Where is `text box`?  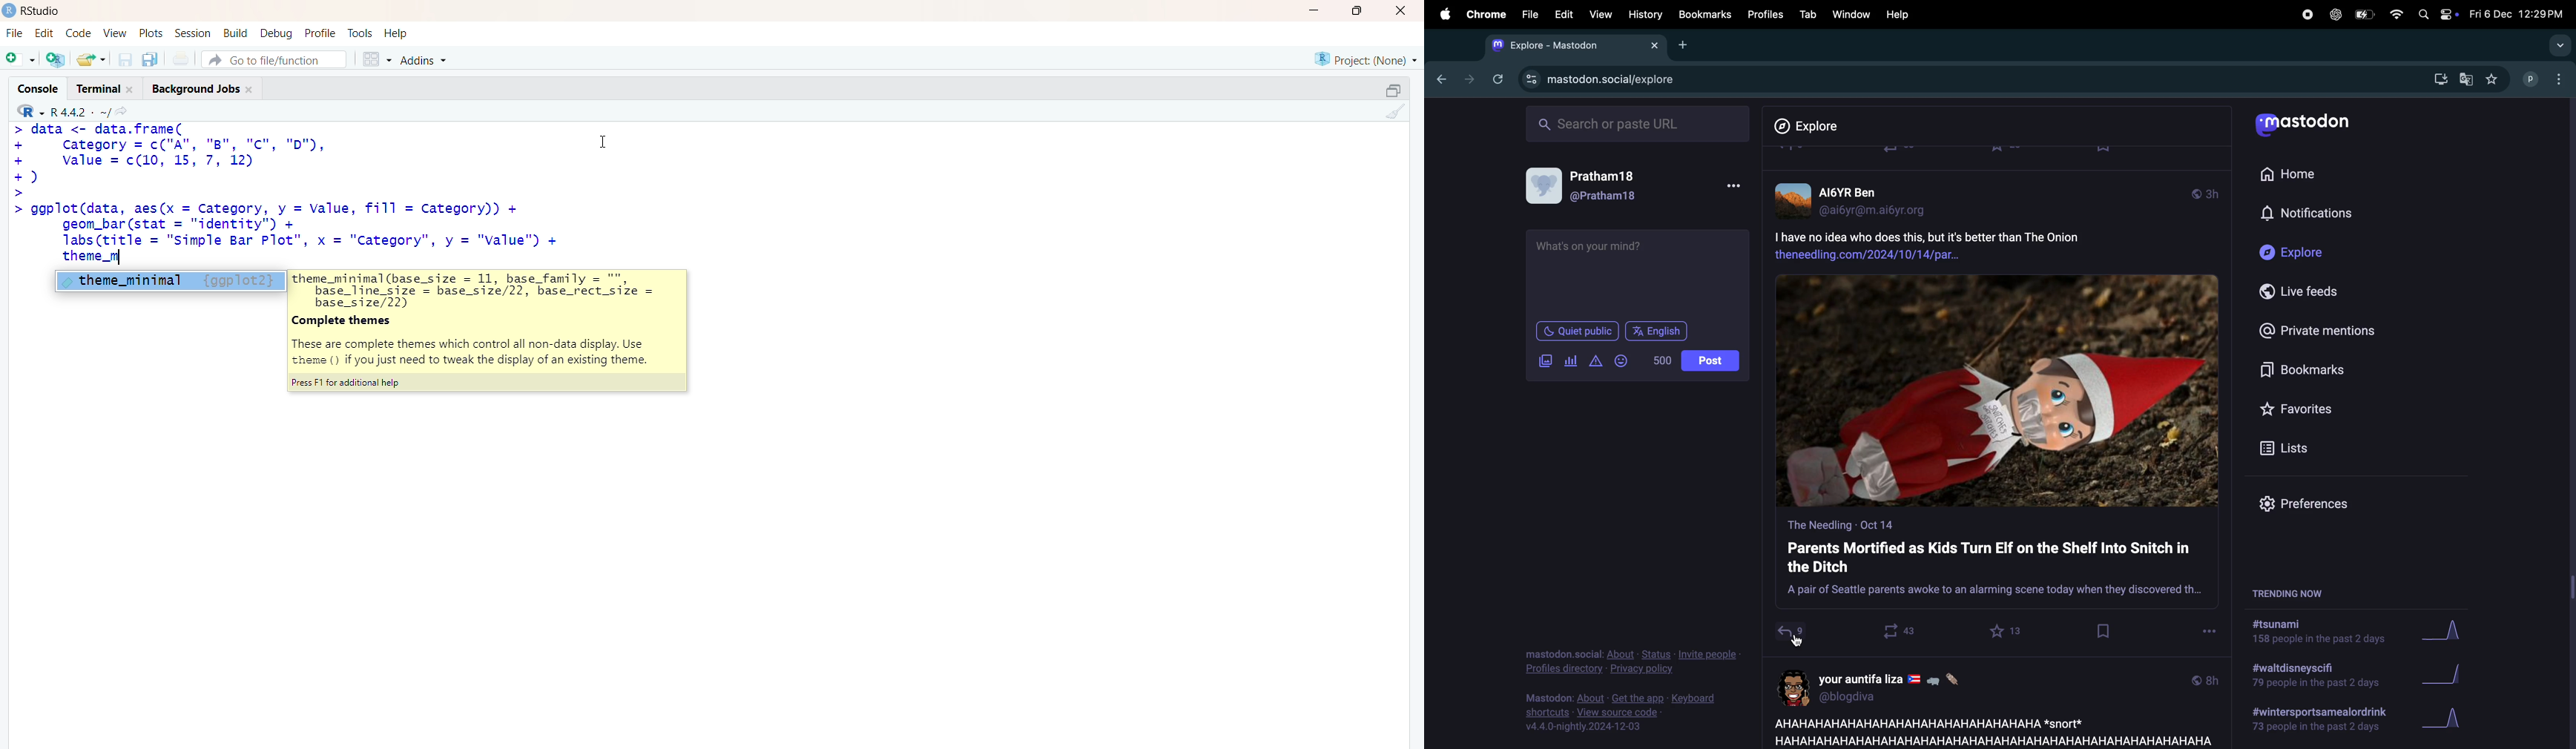 text box is located at coordinates (1640, 272).